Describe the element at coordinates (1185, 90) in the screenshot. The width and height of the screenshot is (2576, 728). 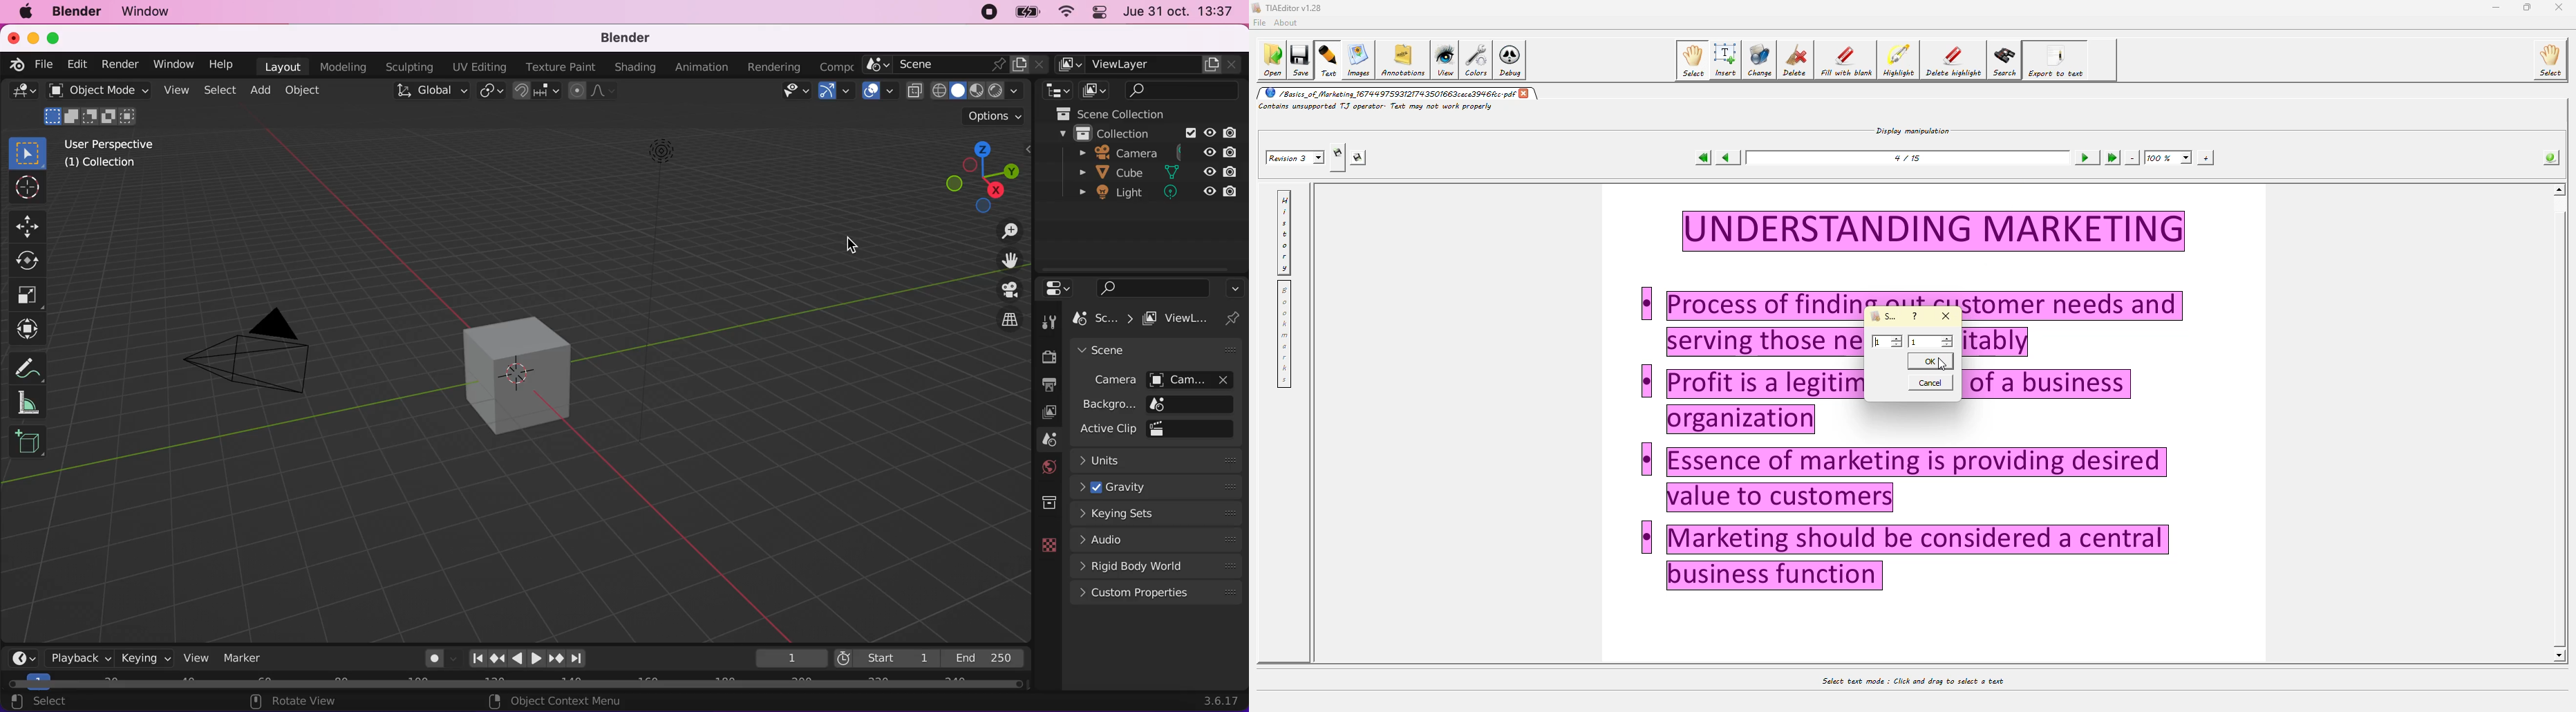
I see `search` at that location.